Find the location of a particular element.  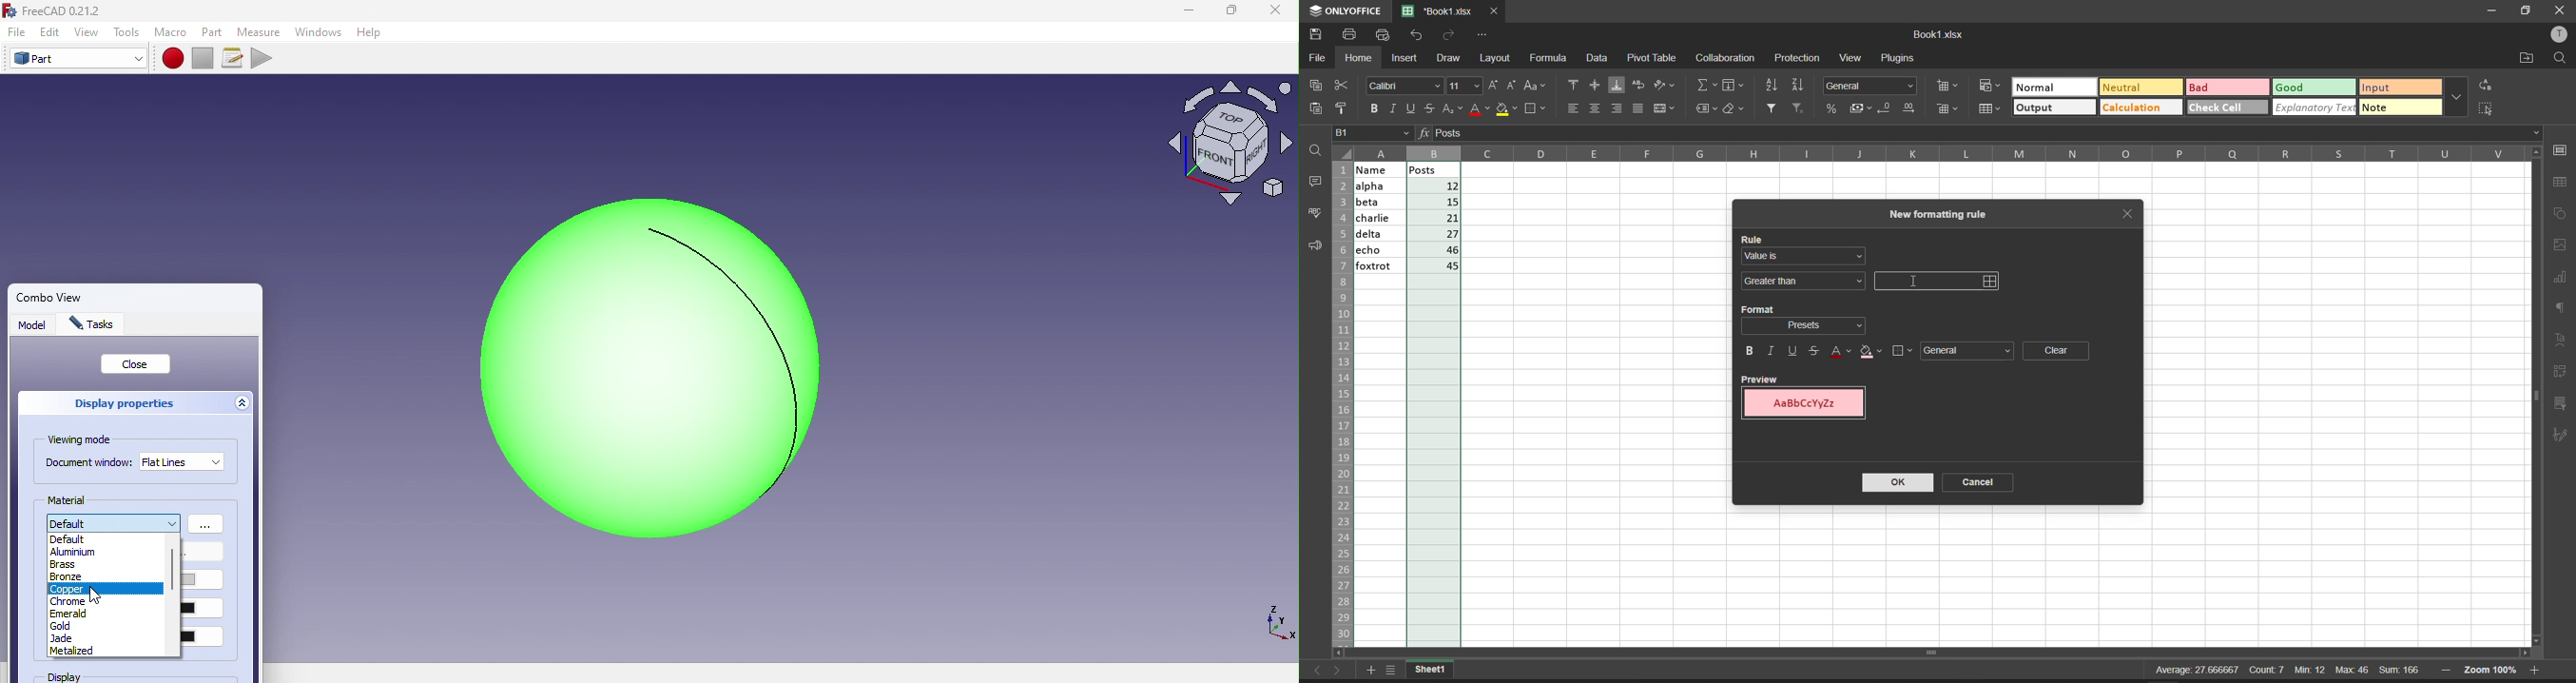

table settings is located at coordinates (2564, 182).